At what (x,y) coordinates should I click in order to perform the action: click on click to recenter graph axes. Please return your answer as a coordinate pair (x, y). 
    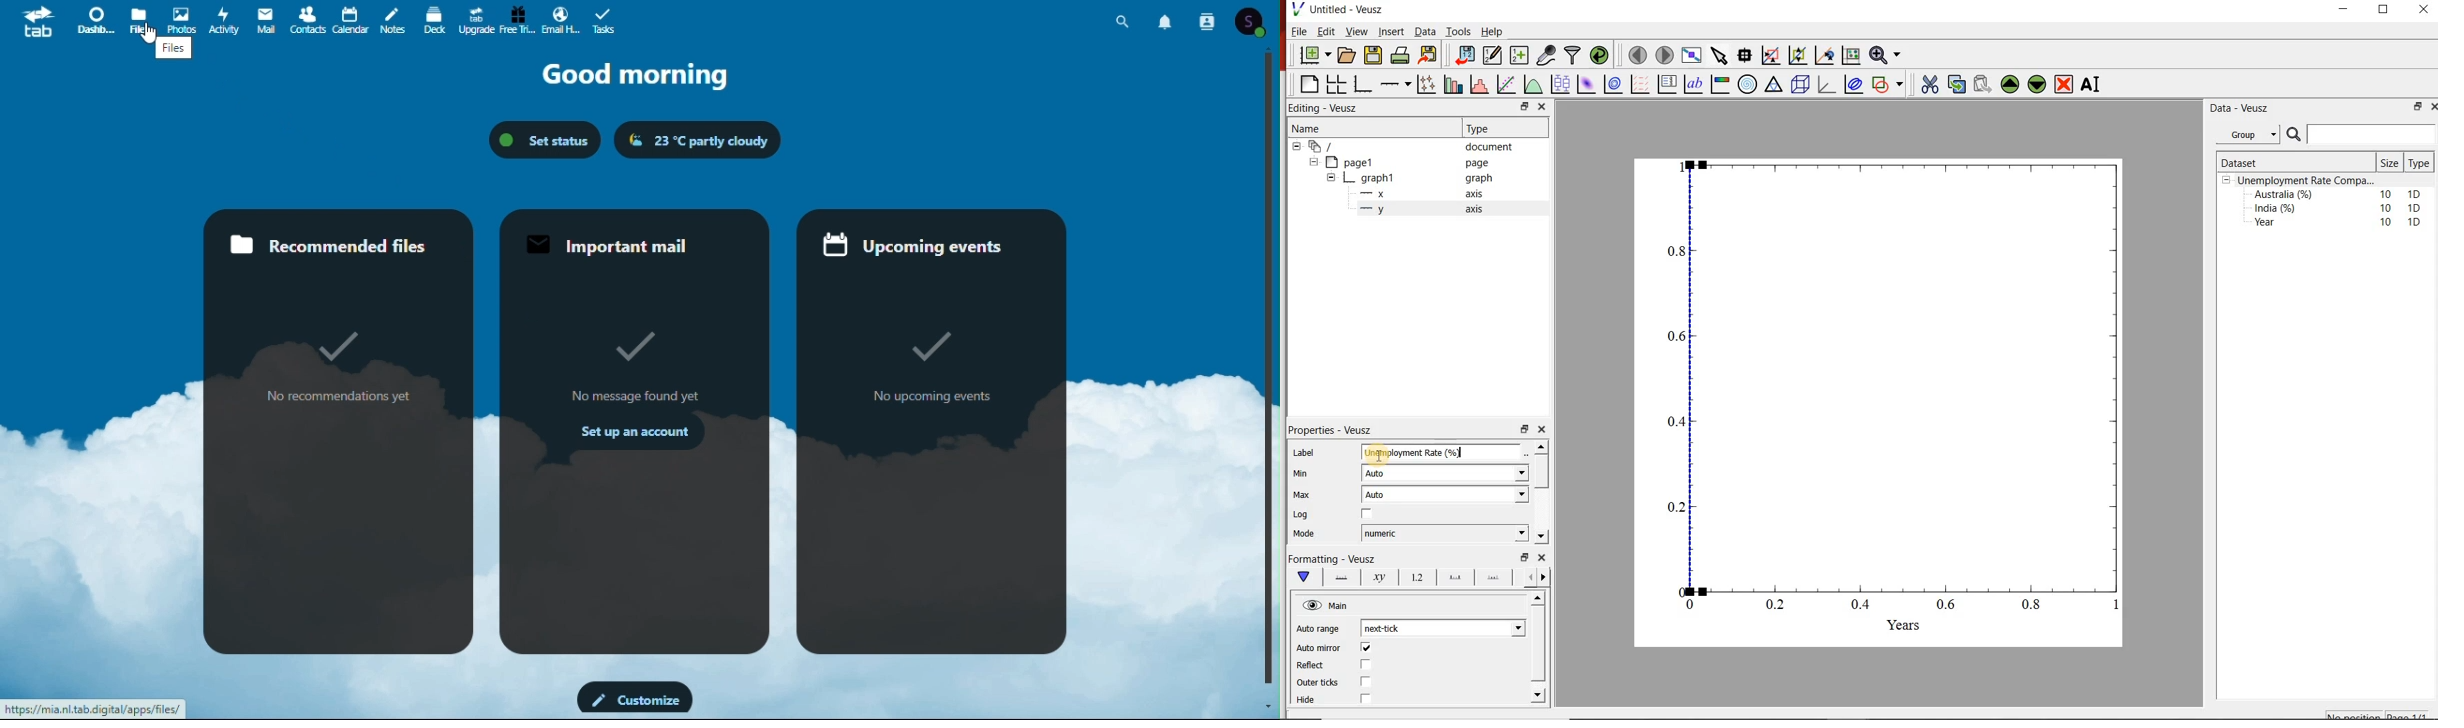
    Looking at the image, I should click on (1826, 54).